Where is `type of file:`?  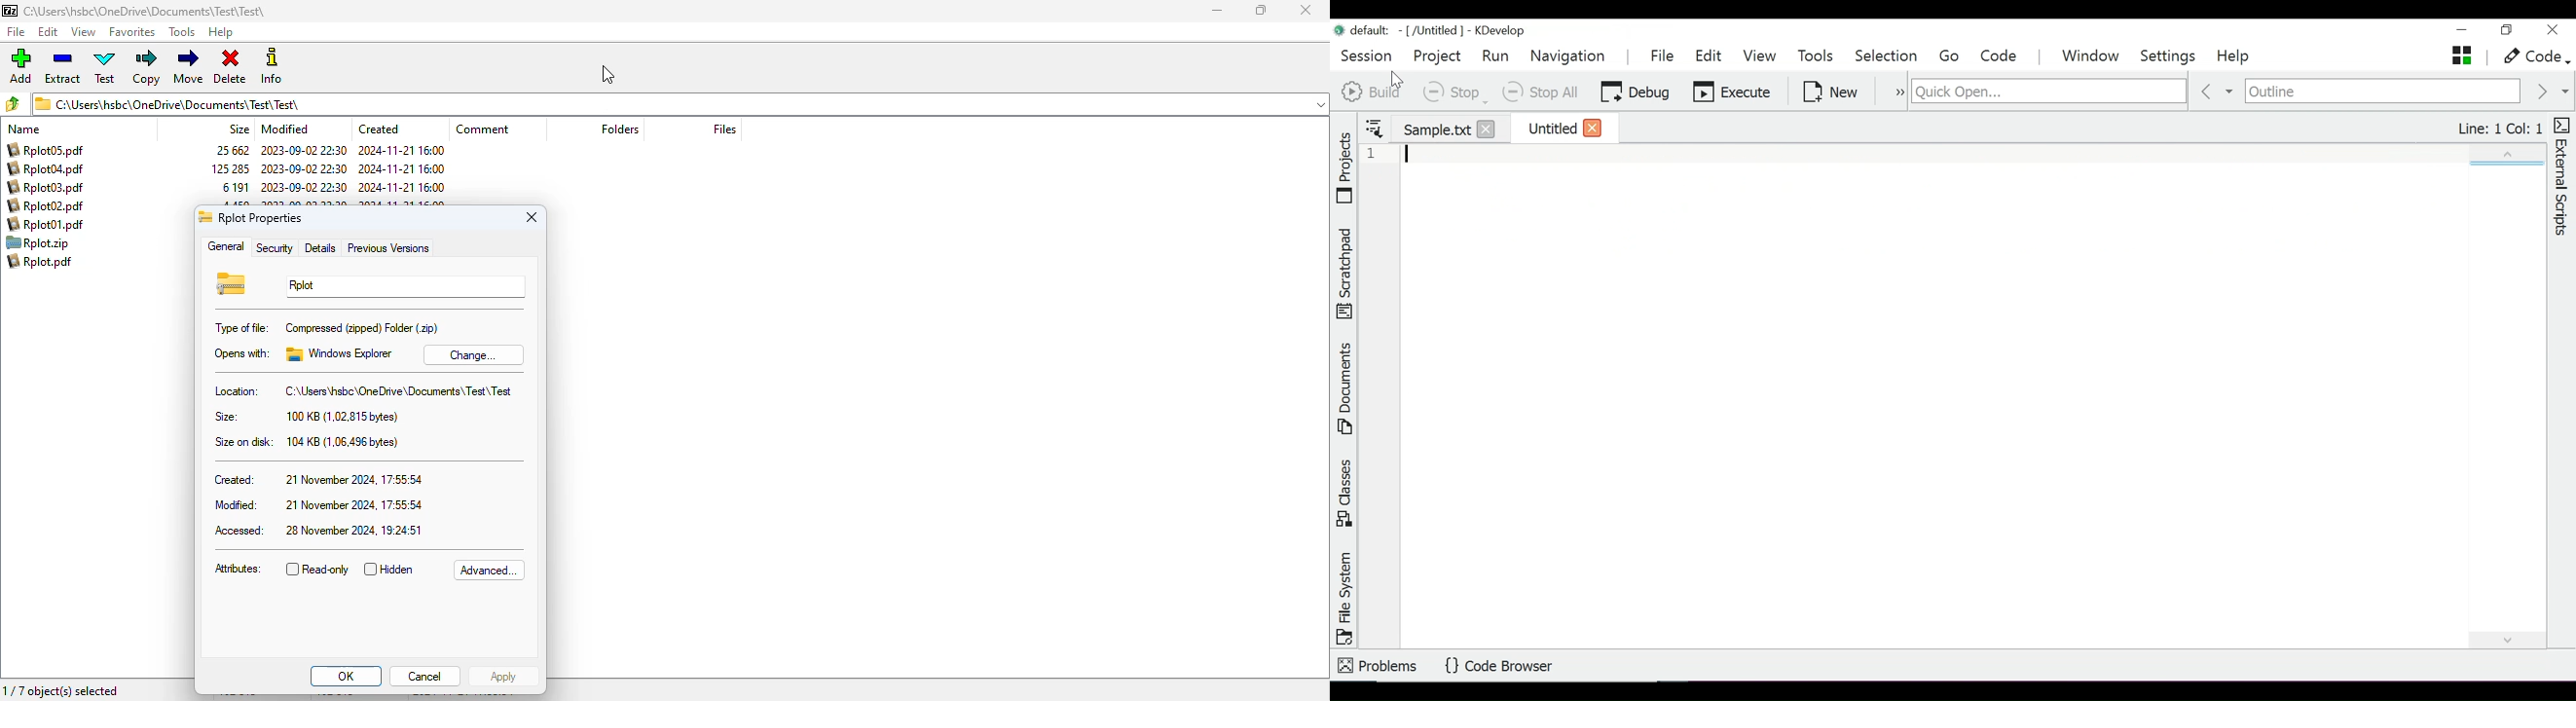
type of file: is located at coordinates (243, 328).